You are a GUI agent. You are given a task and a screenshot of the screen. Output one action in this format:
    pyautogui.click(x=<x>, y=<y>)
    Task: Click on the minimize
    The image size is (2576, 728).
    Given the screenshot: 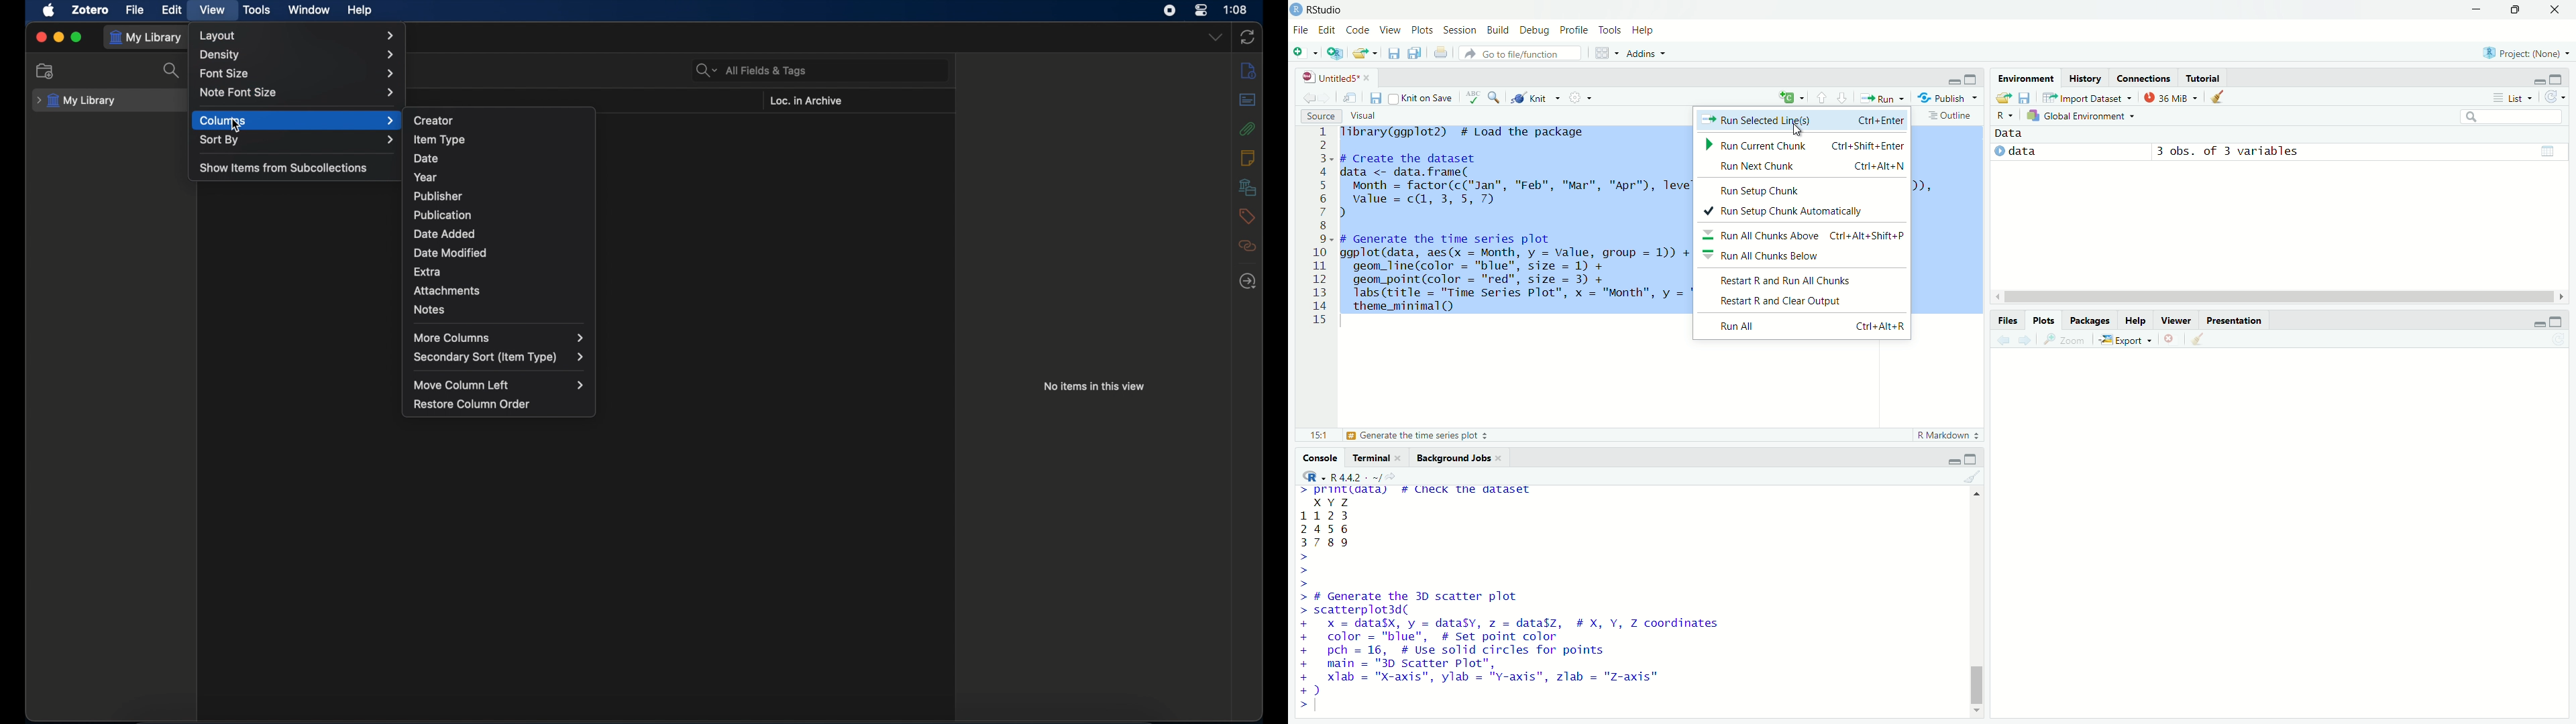 What is the action you would take?
    pyautogui.click(x=1952, y=77)
    